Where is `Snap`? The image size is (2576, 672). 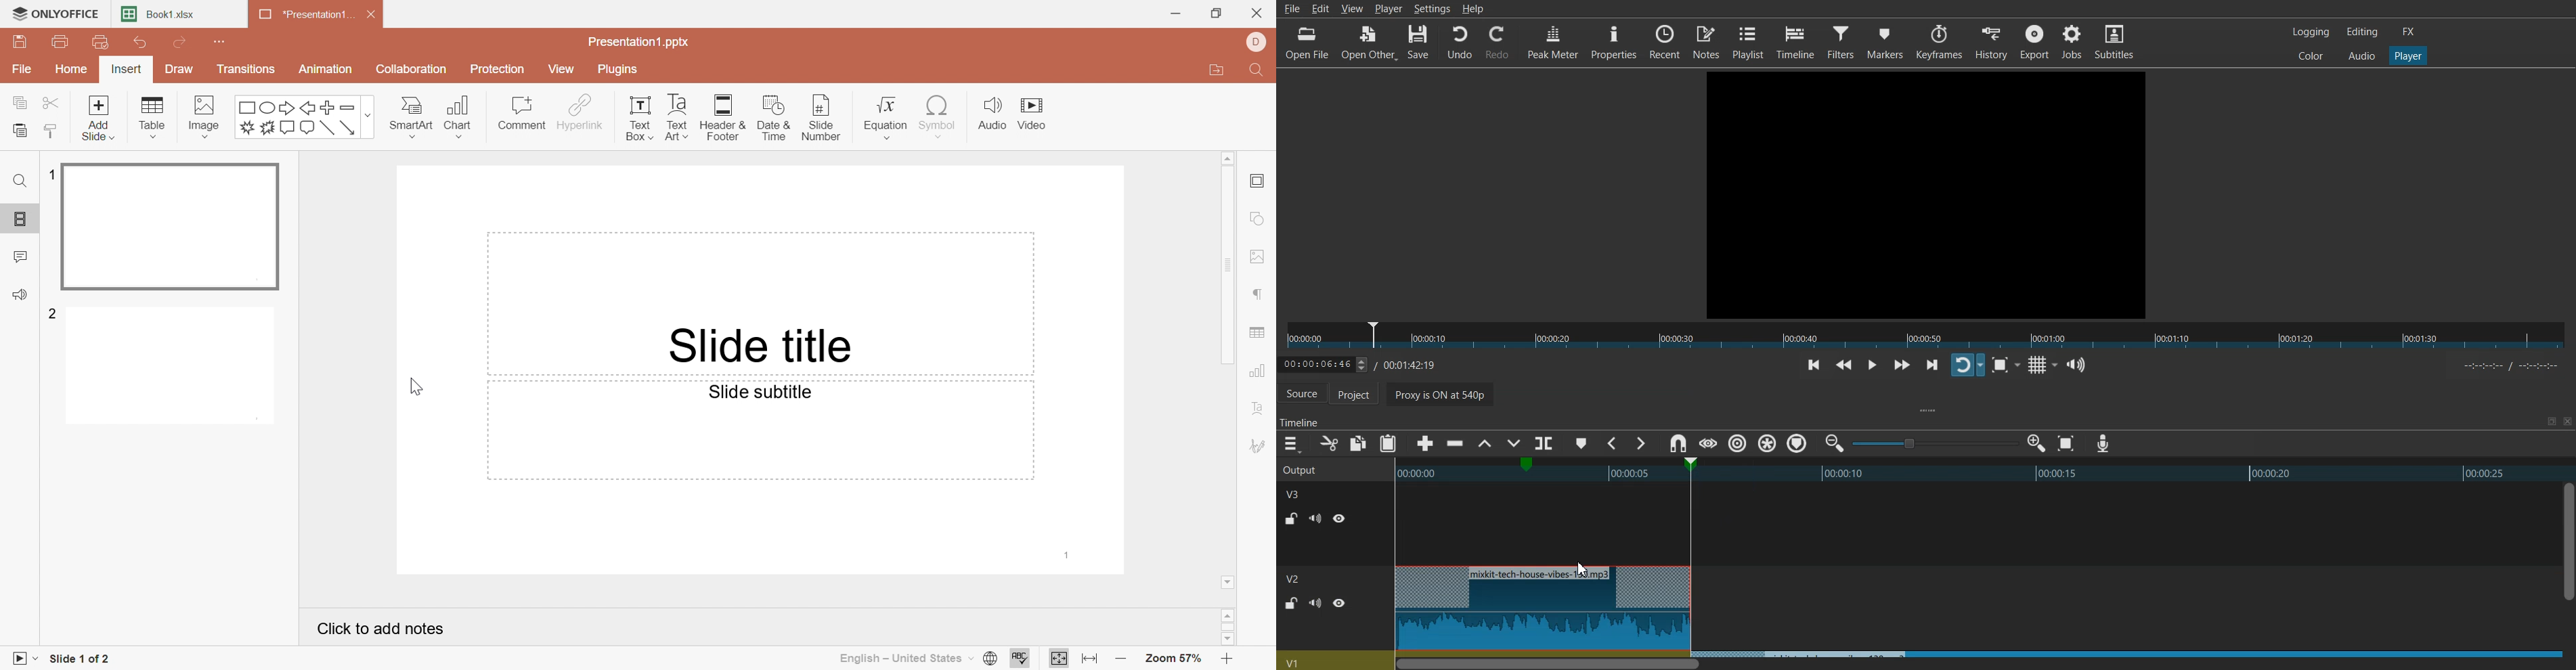
Snap is located at coordinates (1678, 444).